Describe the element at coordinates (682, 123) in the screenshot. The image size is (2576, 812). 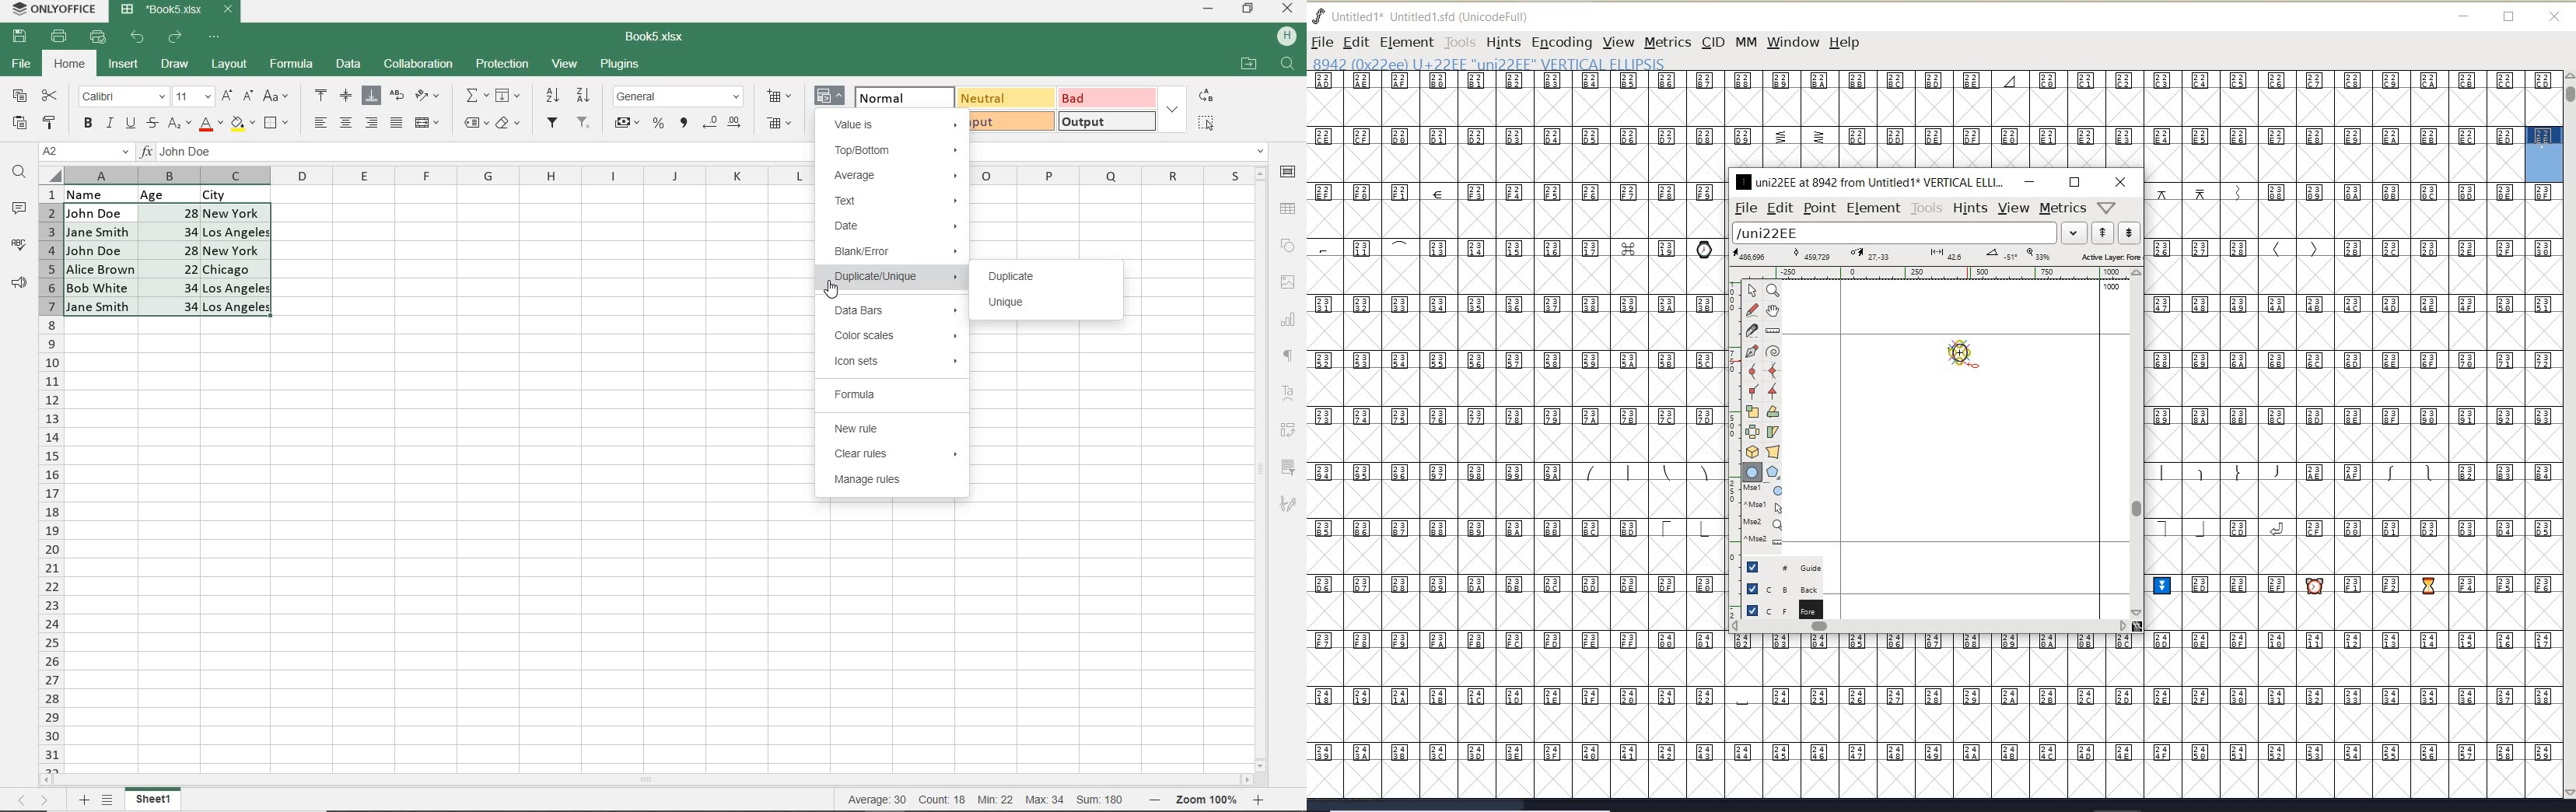
I see `COMMA STYLE` at that location.